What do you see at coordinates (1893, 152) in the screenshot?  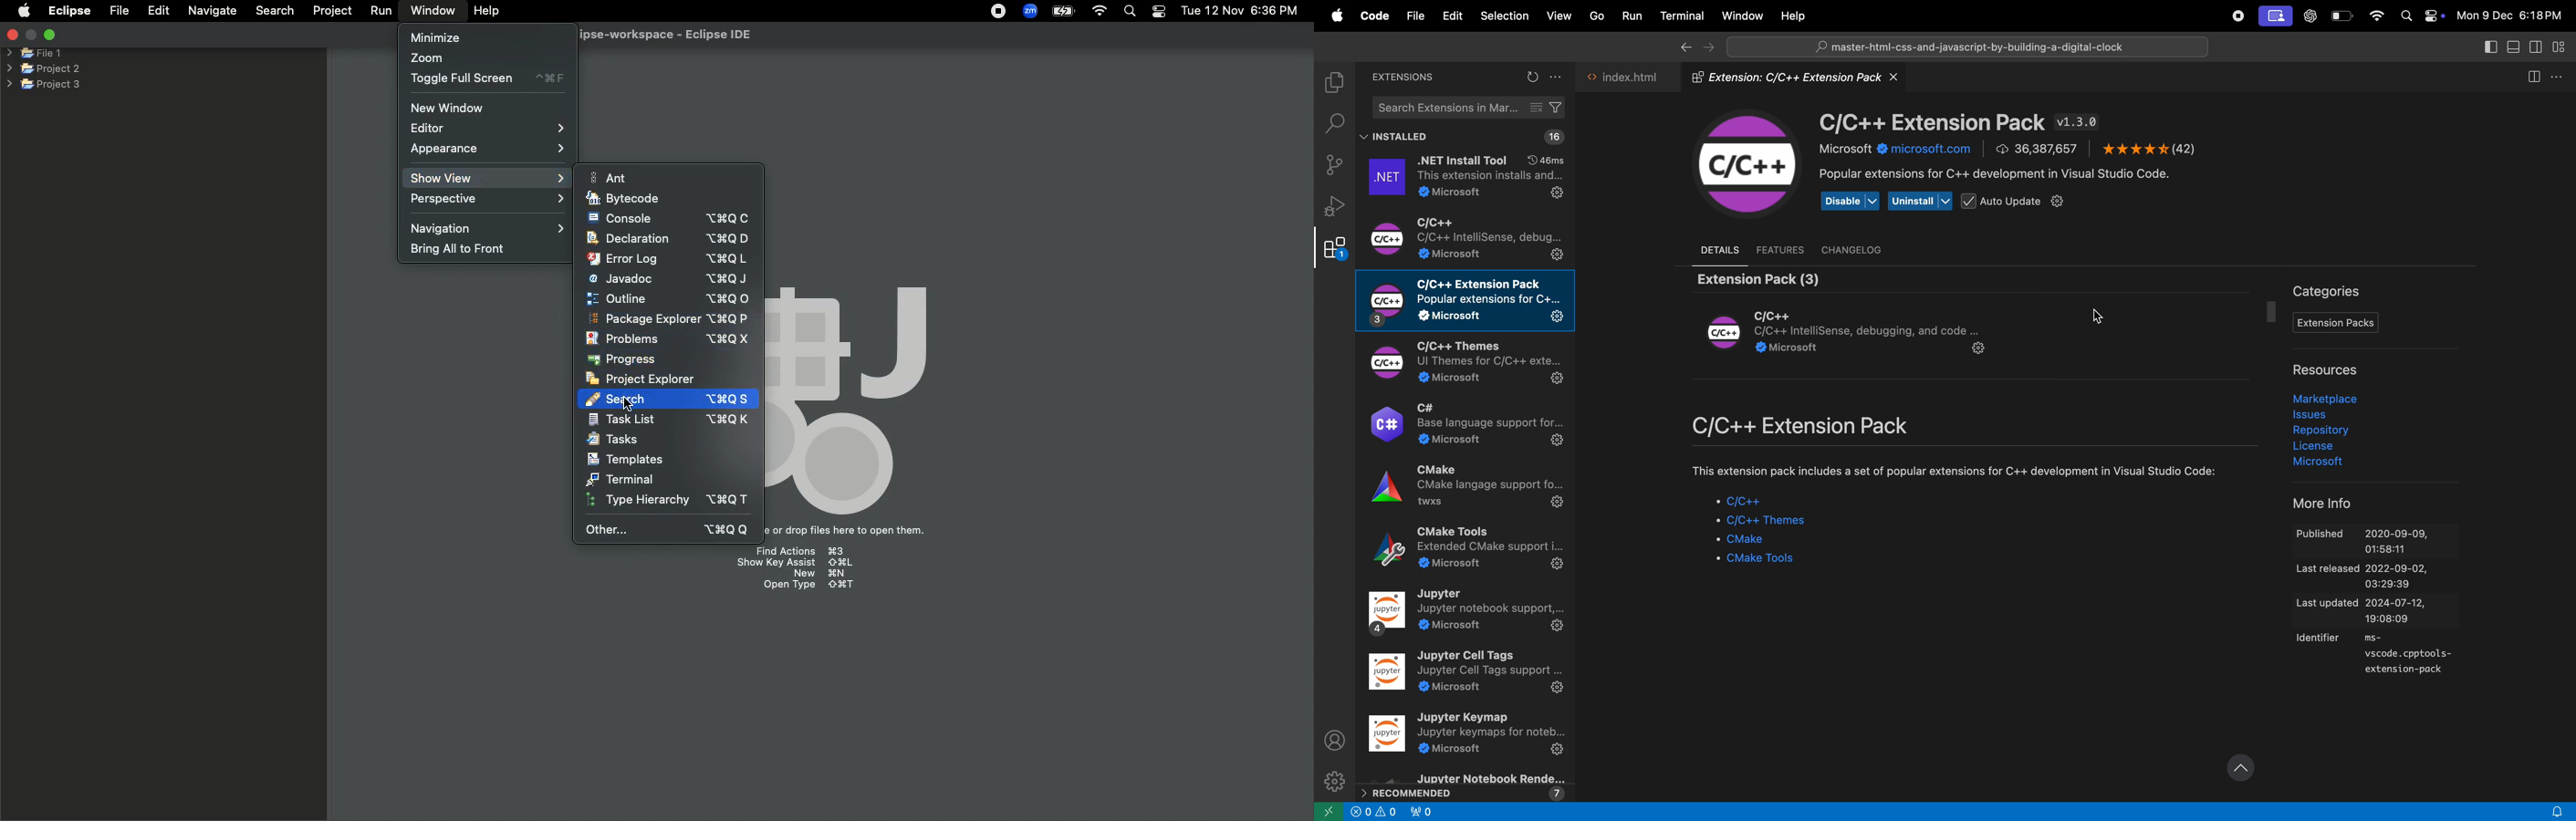 I see `microsoft.com` at bounding box center [1893, 152].